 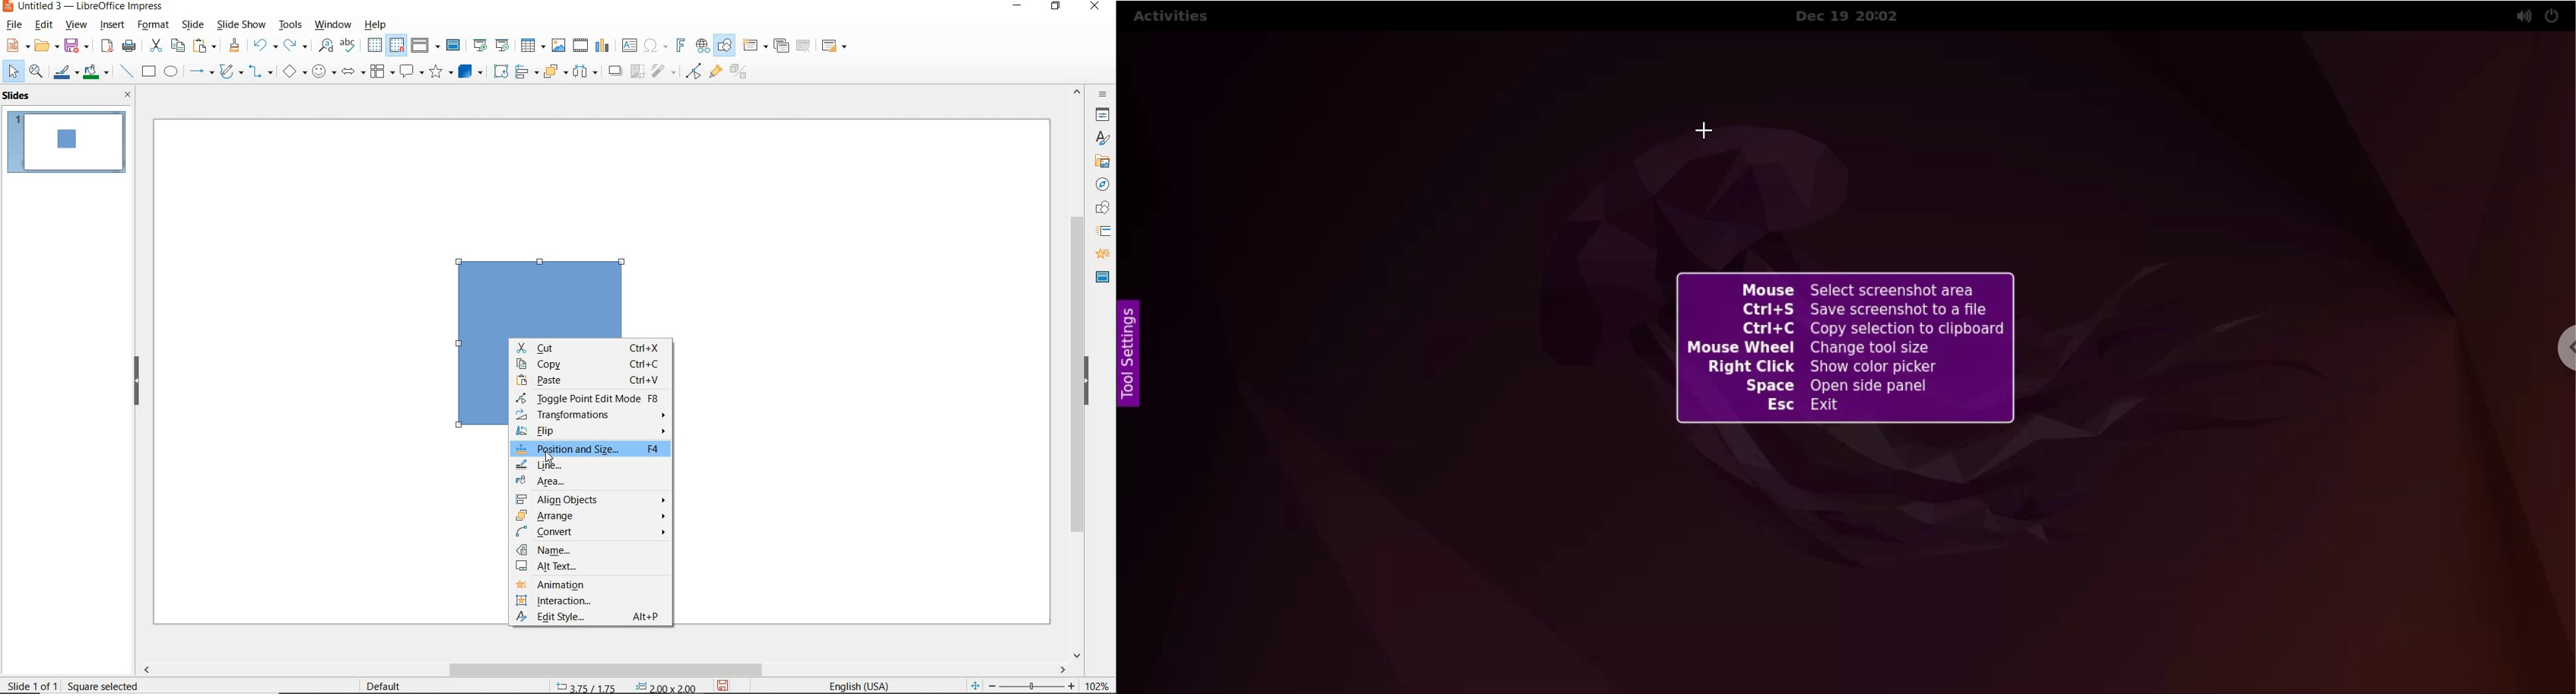 I want to click on insert hyperlink, so click(x=702, y=45).